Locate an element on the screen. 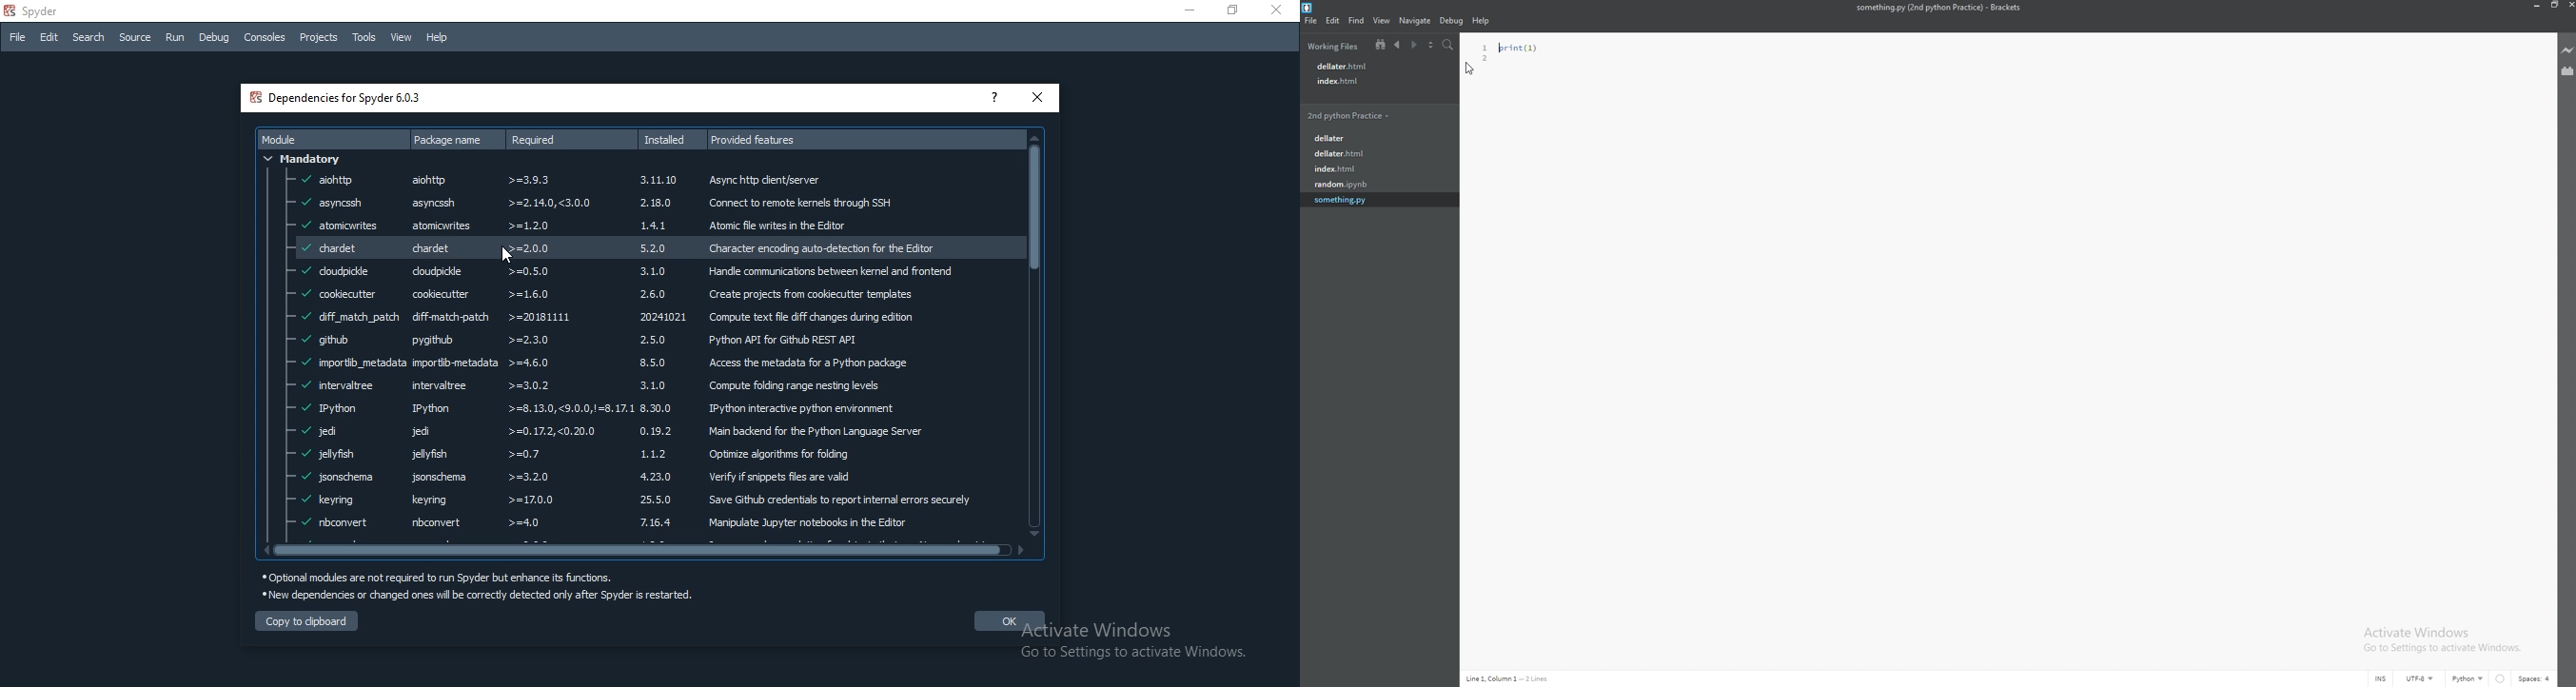 The image size is (2576, 700). dependencies table is located at coordinates (629, 333).